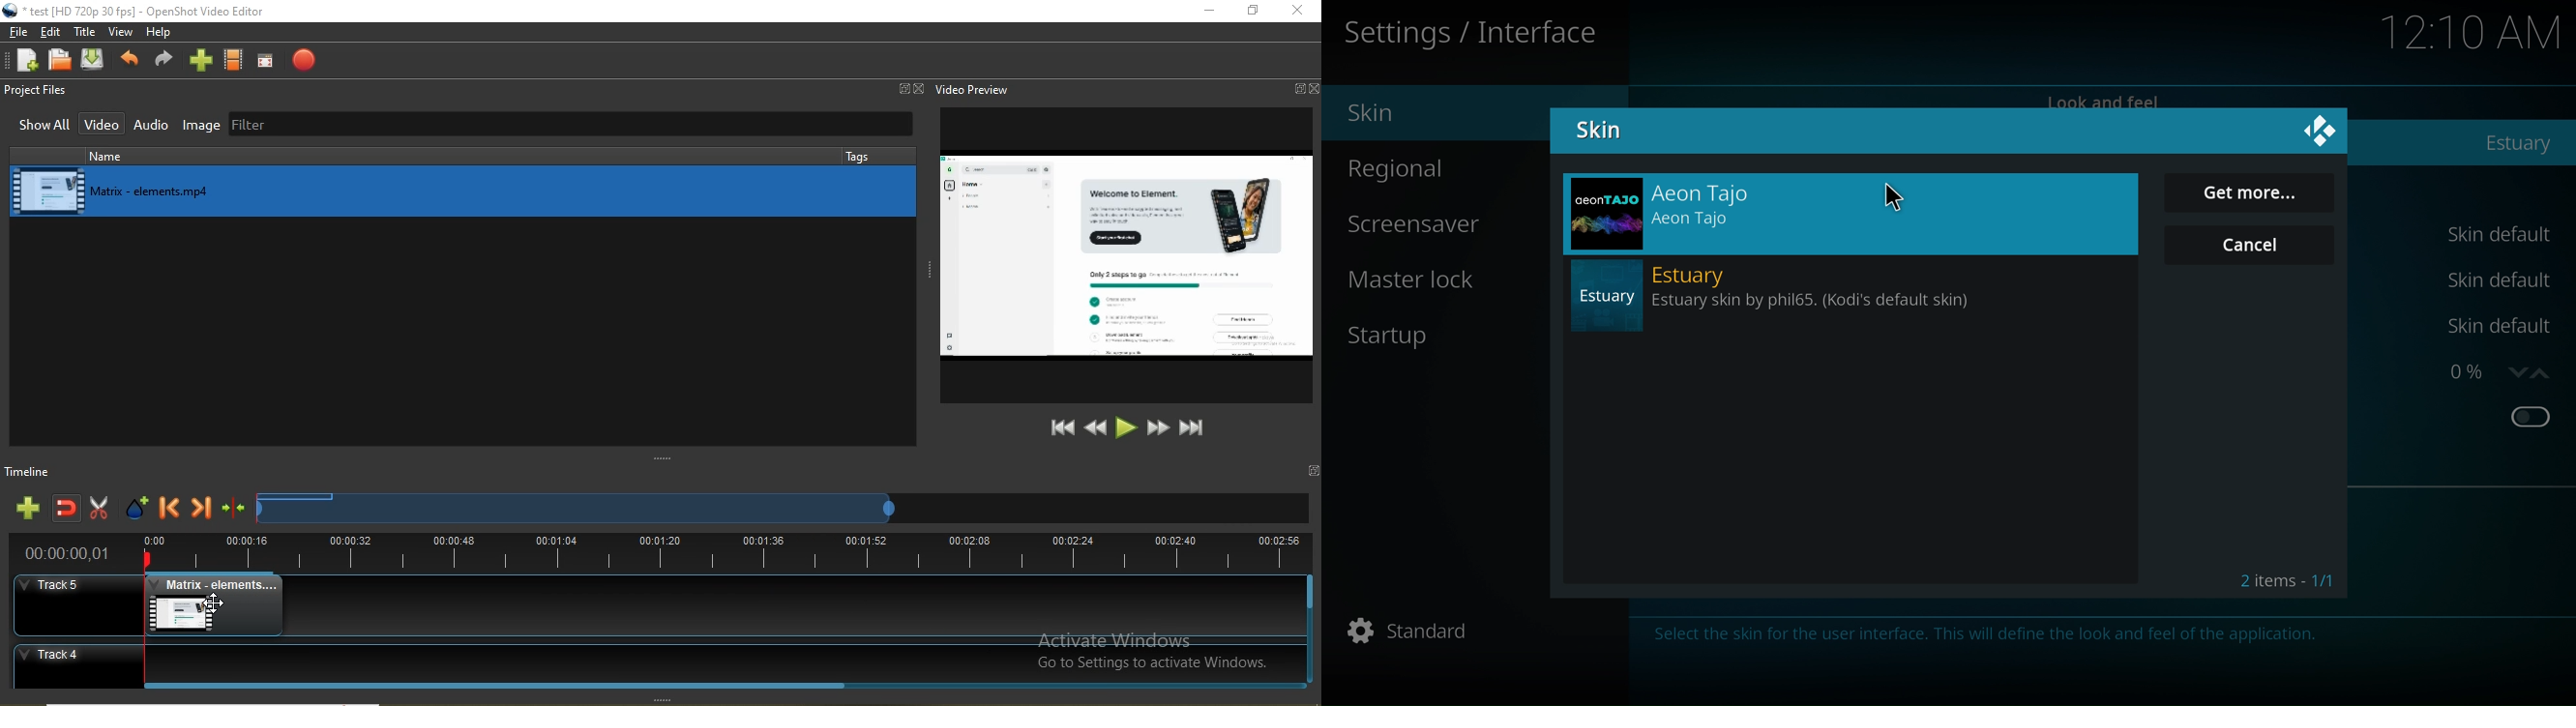 The image size is (2576, 728). What do you see at coordinates (2286, 581) in the screenshot?
I see `2 items - 1/1` at bounding box center [2286, 581].